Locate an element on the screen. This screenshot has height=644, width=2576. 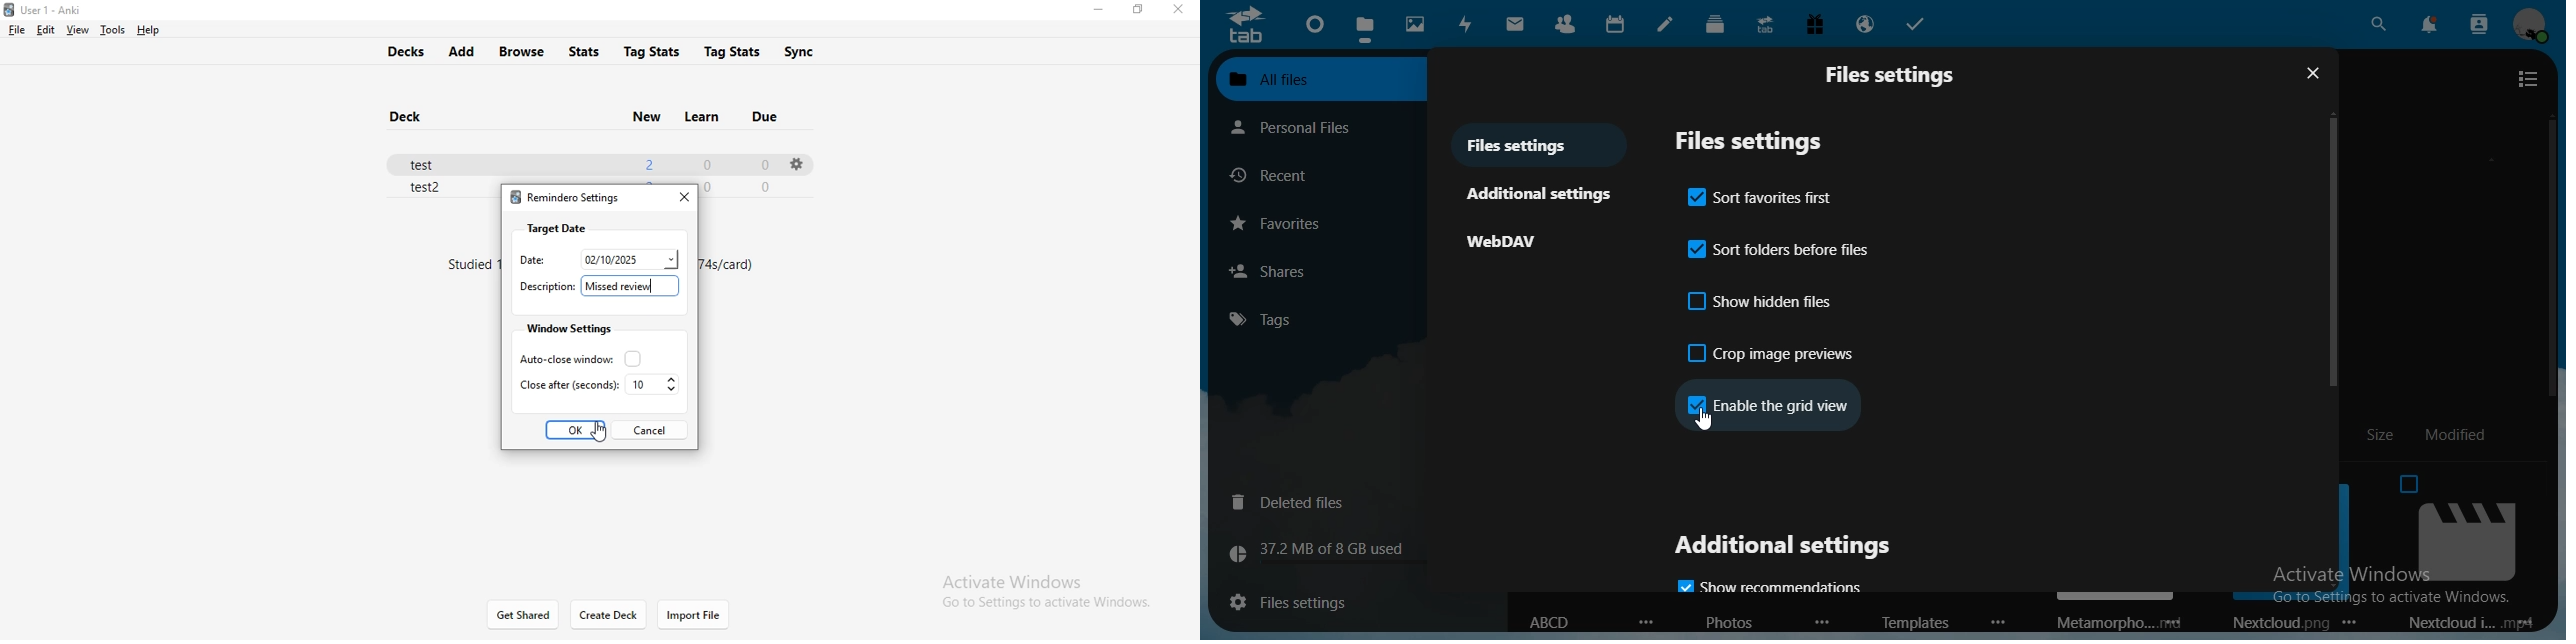
dashboard is located at coordinates (1314, 29).